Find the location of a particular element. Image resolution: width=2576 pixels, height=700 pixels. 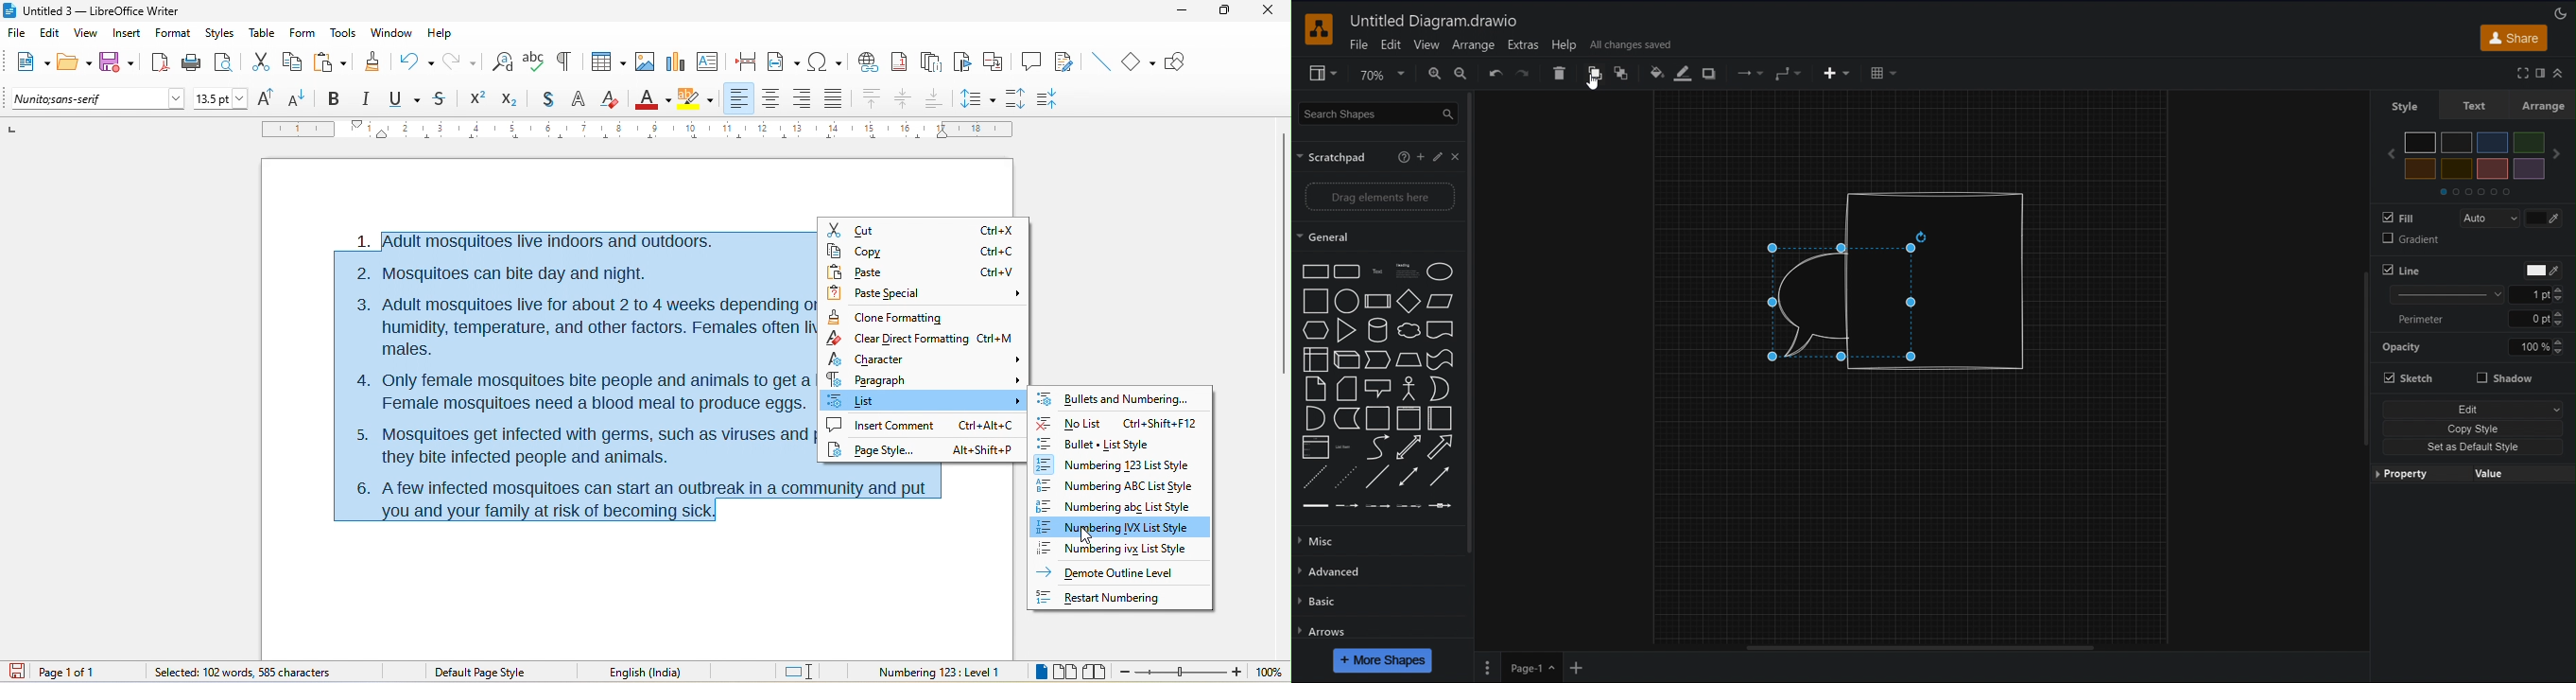

single page view is located at coordinates (1039, 673).